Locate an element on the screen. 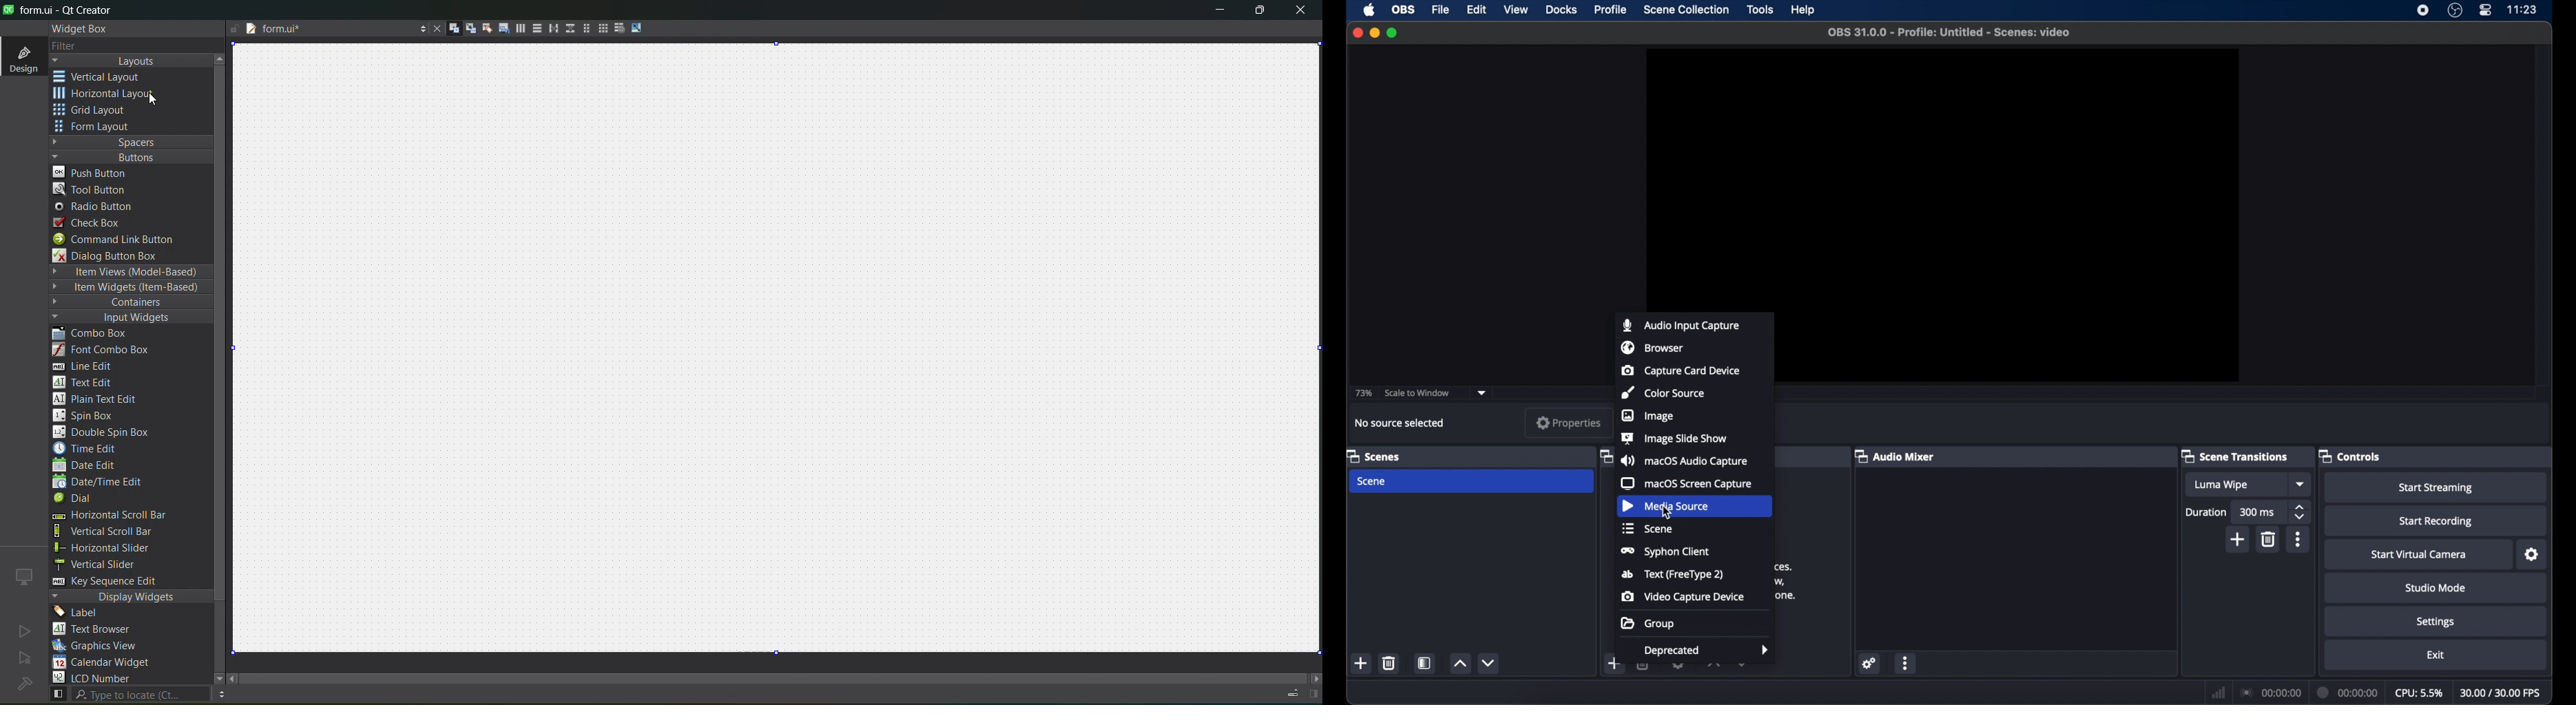 This screenshot has width=2576, height=728. audiomixer is located at coordinates (1895, 456).